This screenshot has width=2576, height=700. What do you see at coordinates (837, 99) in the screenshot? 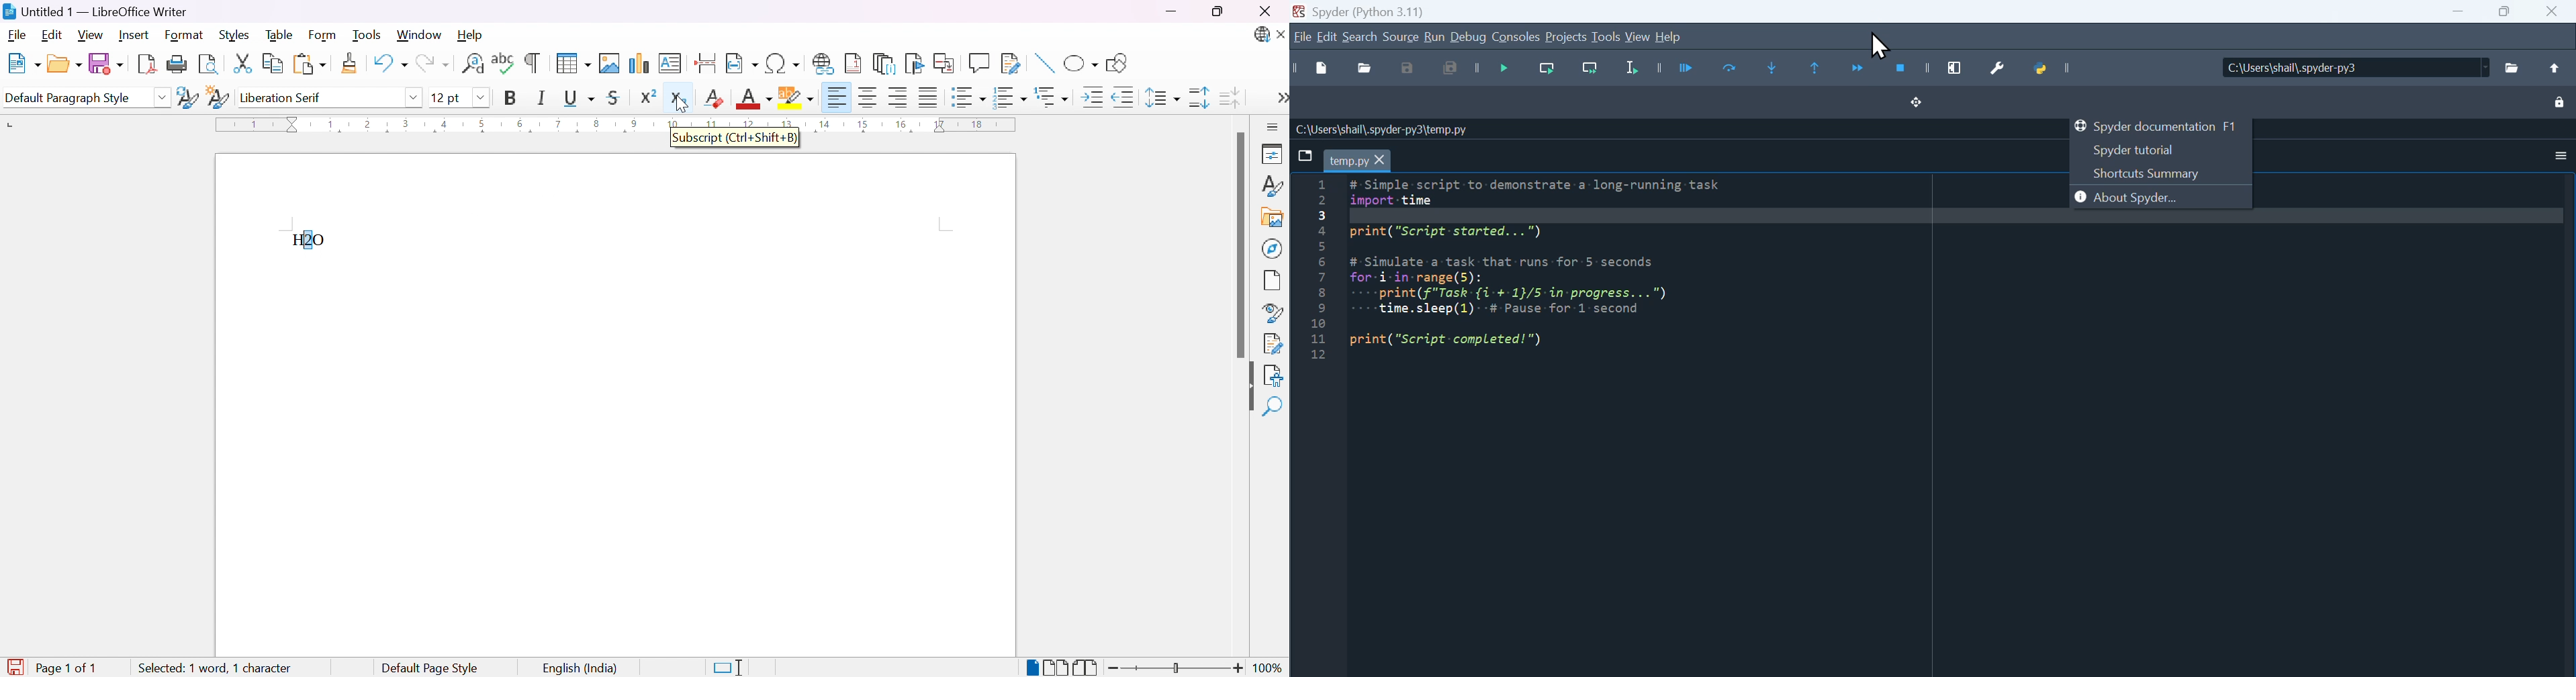
I see `Align left` at bounding box center [837, 99].